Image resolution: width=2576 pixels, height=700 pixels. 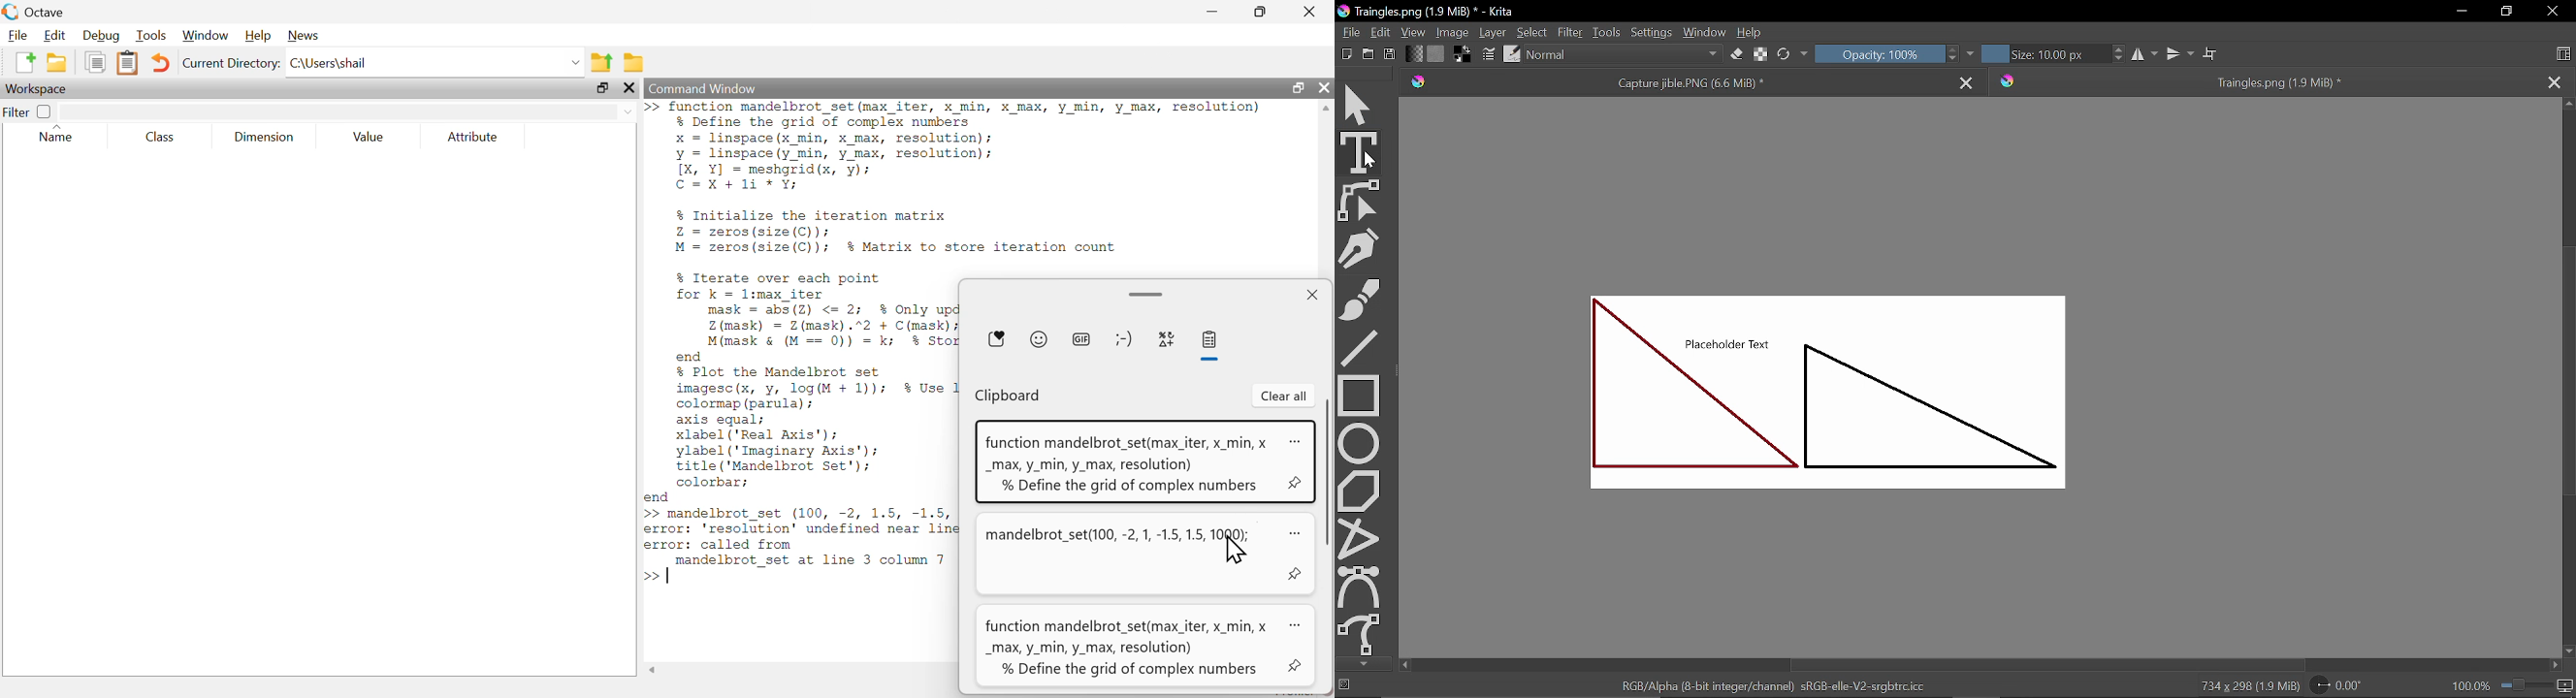 What do you see at coordinates (1761, 52) in the screenshot?
I see `Preserve Alpha` at bounding box center [1761, 52].